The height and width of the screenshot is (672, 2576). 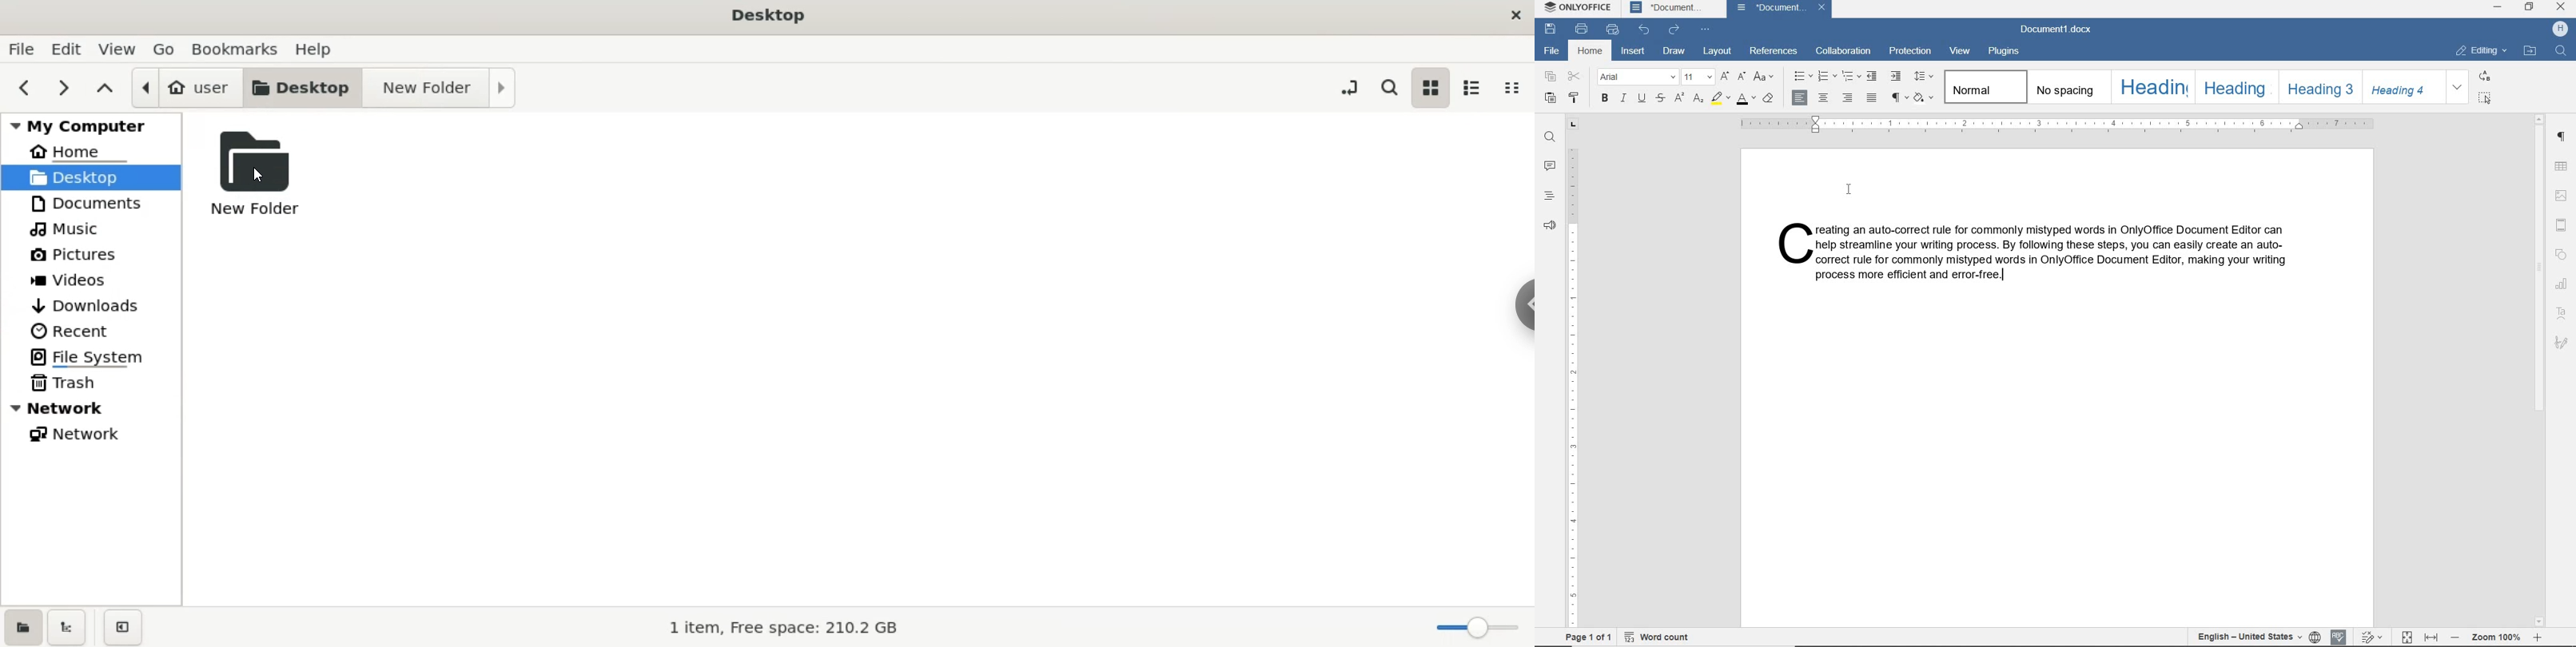 I want to click on SUBSCRIPT, so click(x=1698, y=99).